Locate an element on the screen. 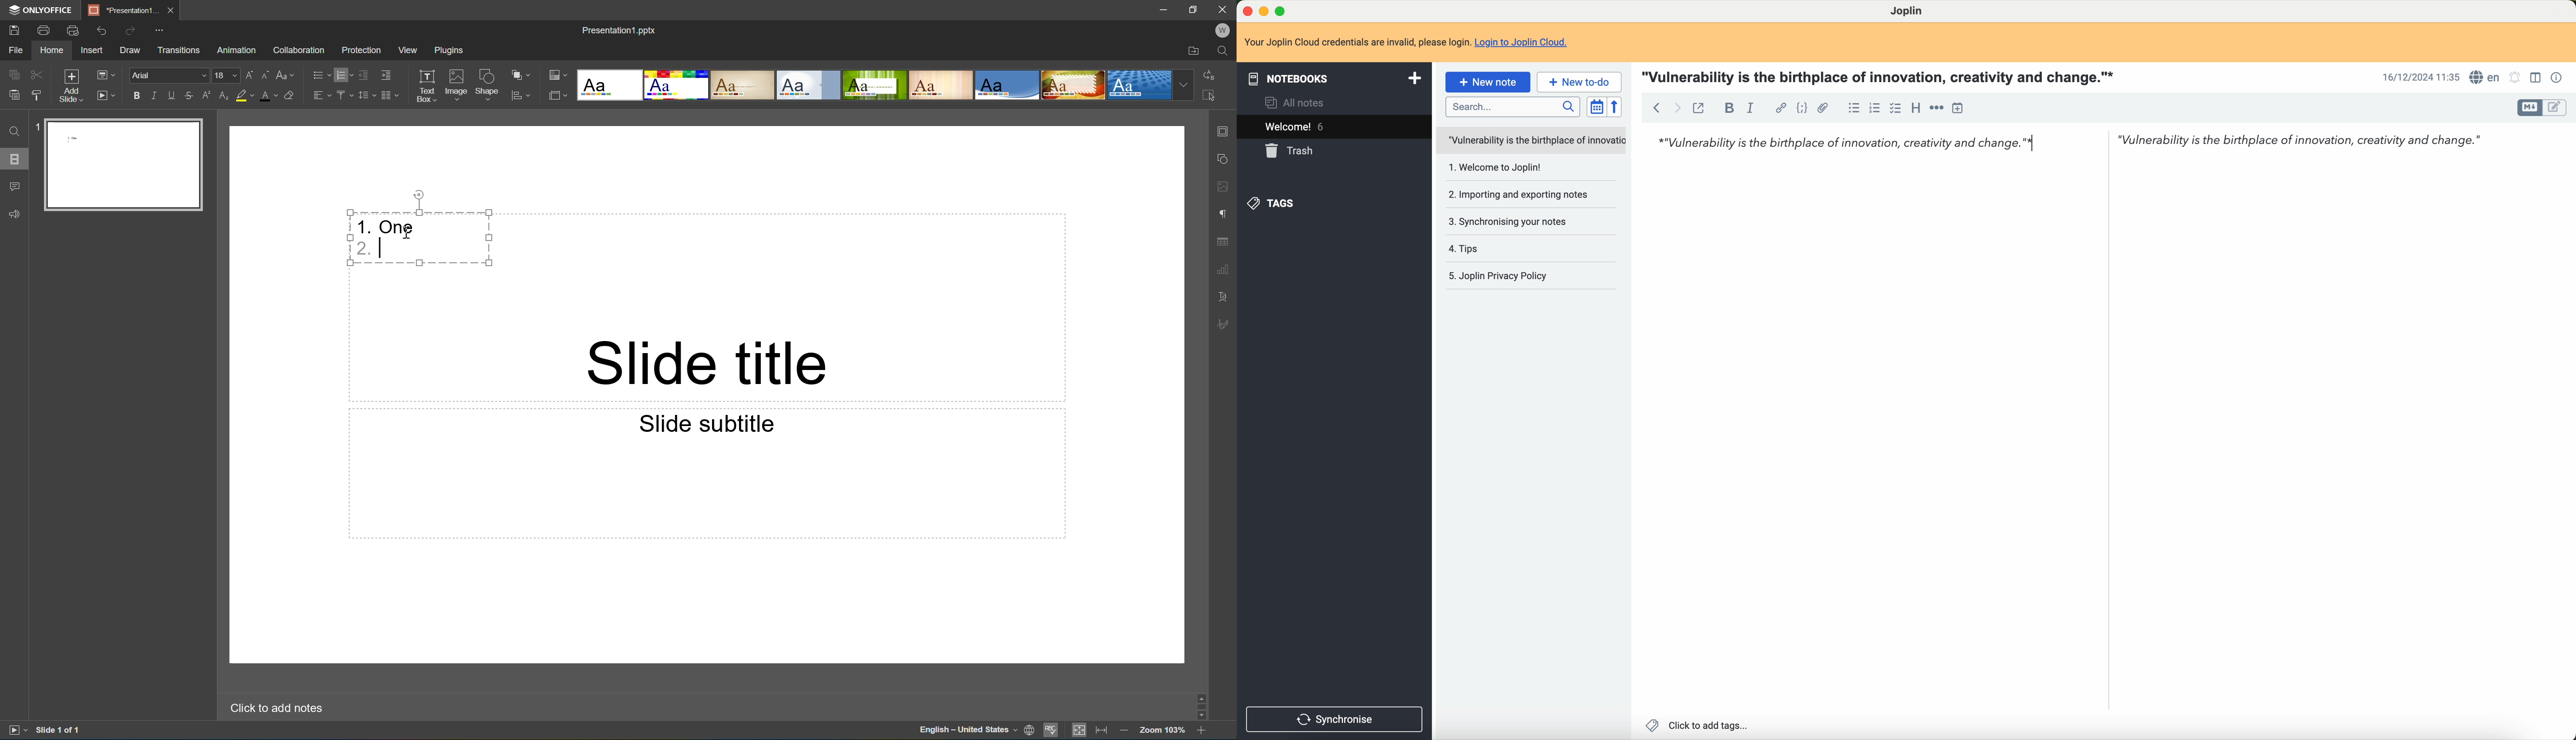 Image resolution: width=2576 pixels, height=756 pixels. Slide 1 of 1 is located at coordinates (60, 729).